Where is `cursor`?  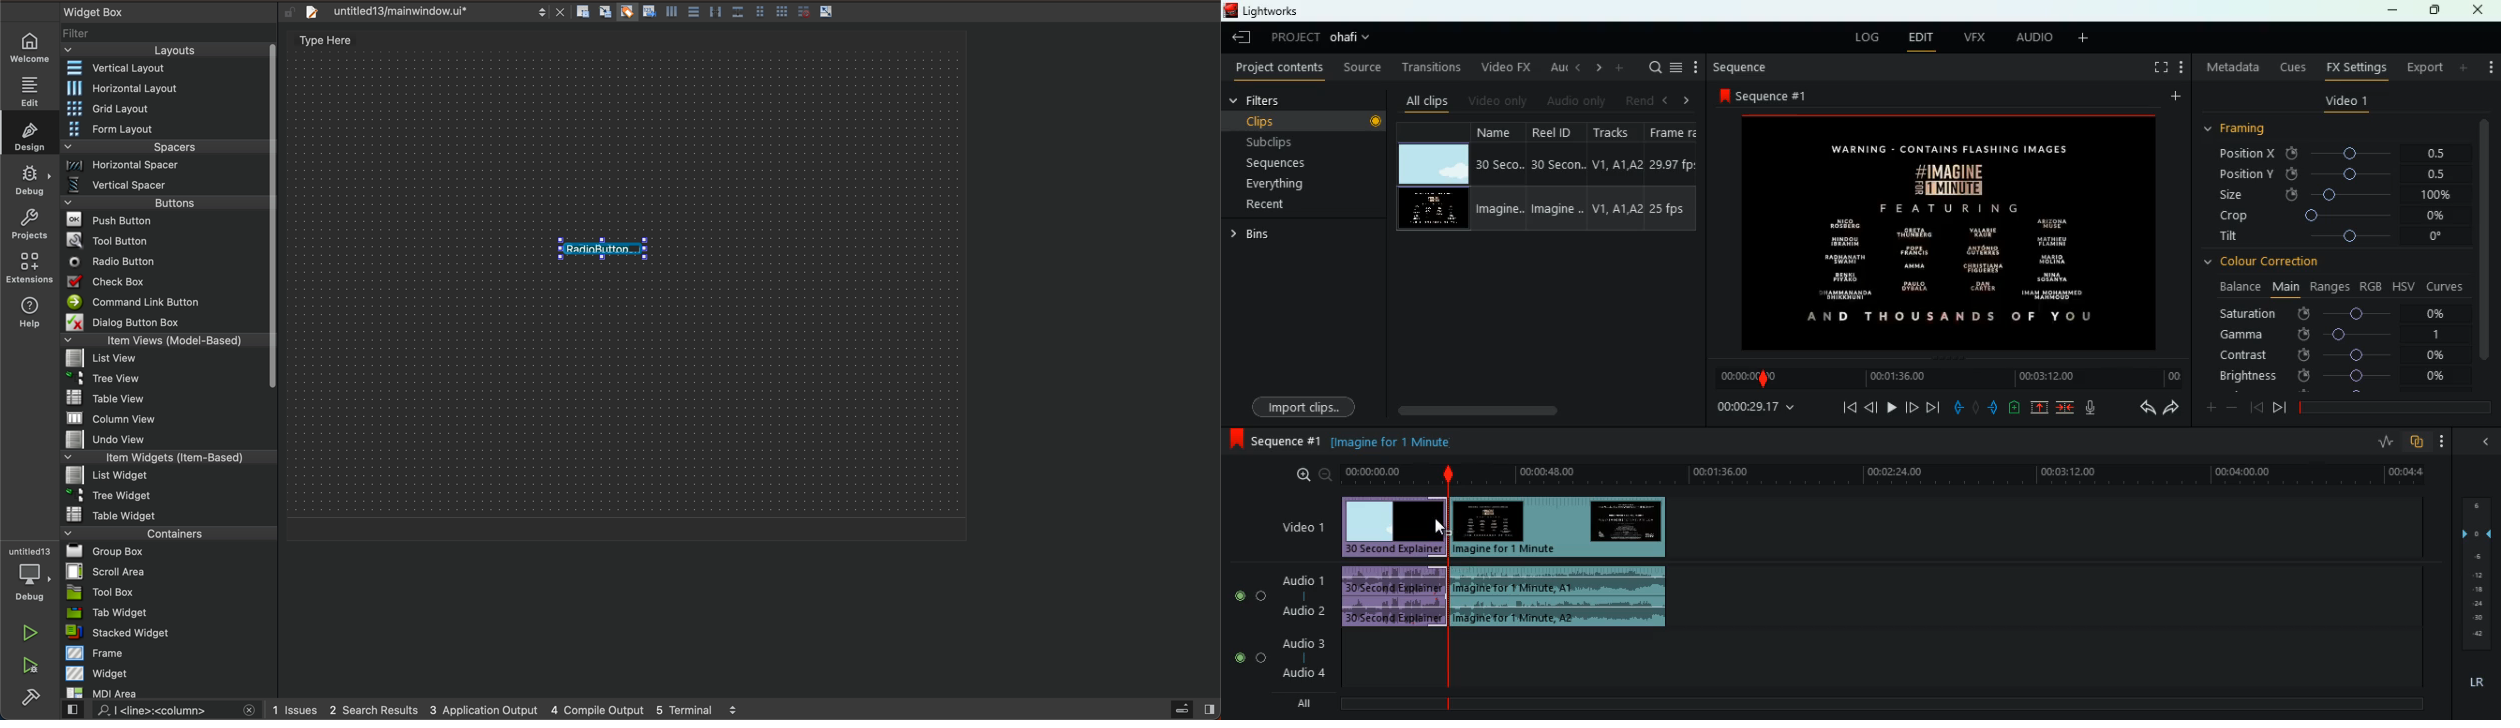 cursor is located at coordinates (1437, 526).